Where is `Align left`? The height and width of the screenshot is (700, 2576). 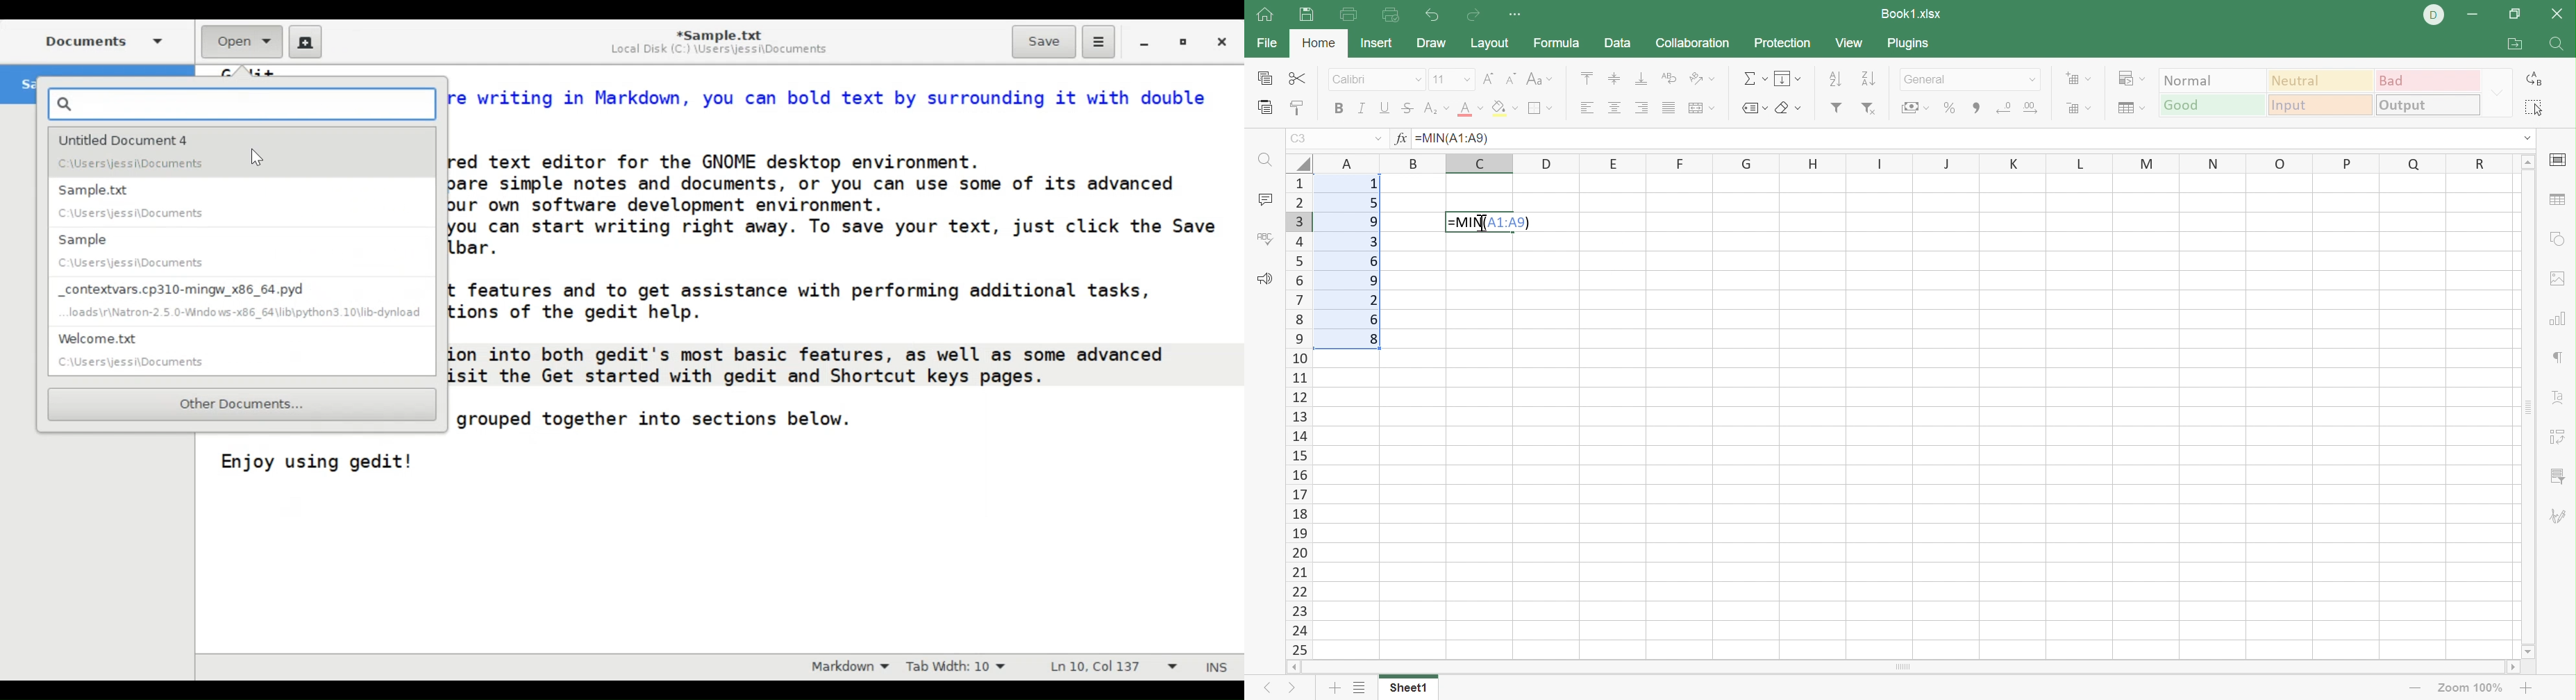
Align left is located at coordinates (1589, 106).